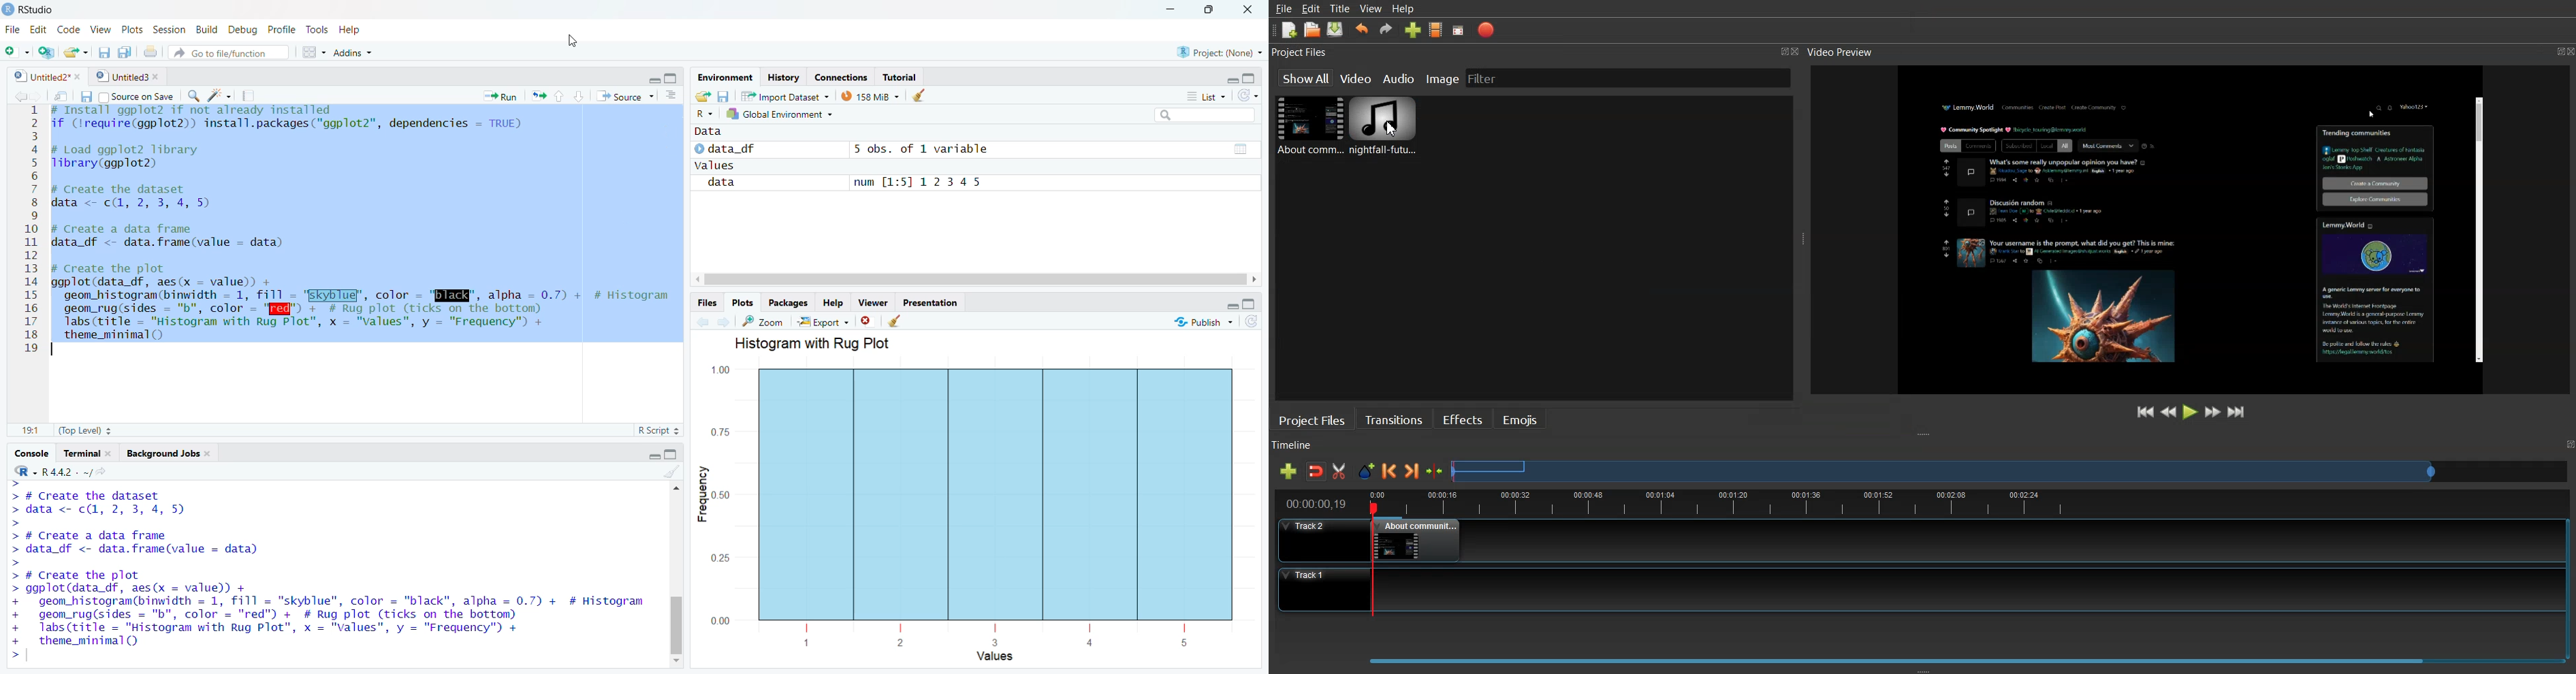 The height and width of the screenshot is (700, 2576). What do you see at coordinates (1243, 76) in the screenshot?
I see `maximize/minimize` at bounding box center [1243, 76].